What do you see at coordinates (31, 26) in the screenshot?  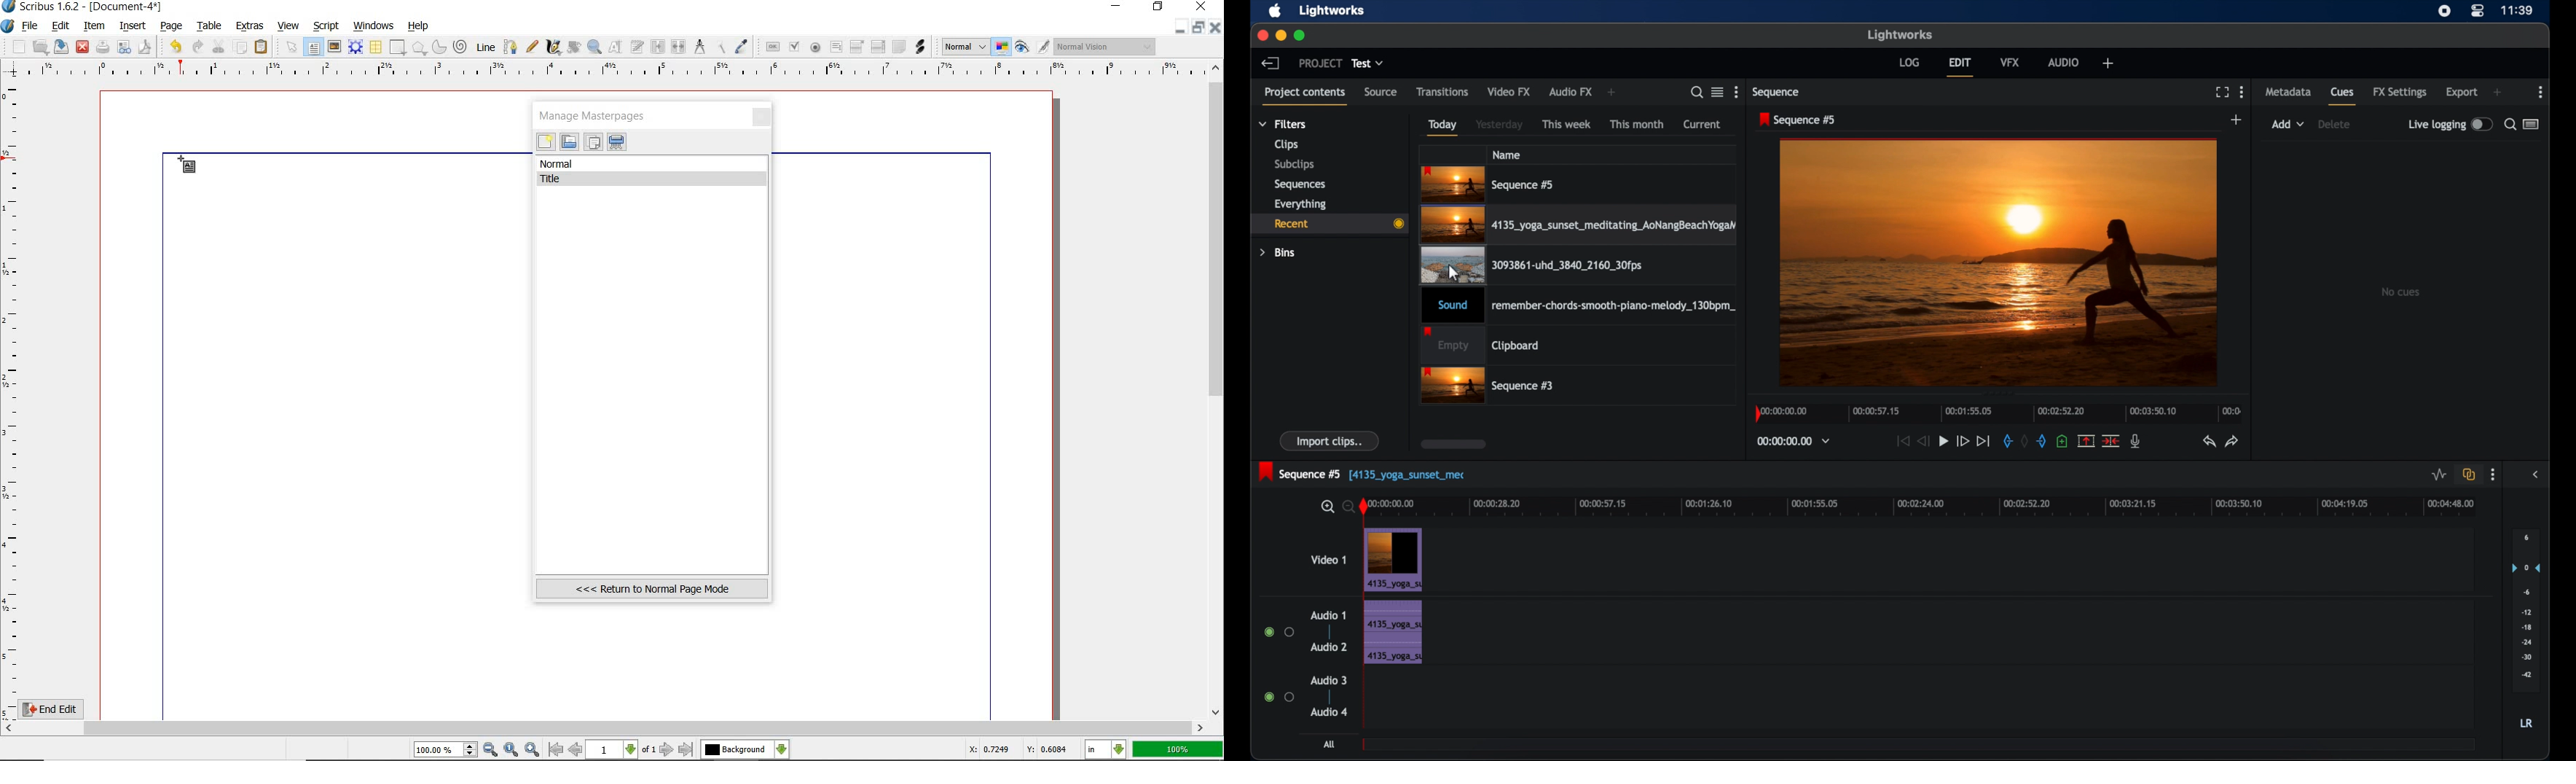 I see `file` at bounding box center [31, 26].